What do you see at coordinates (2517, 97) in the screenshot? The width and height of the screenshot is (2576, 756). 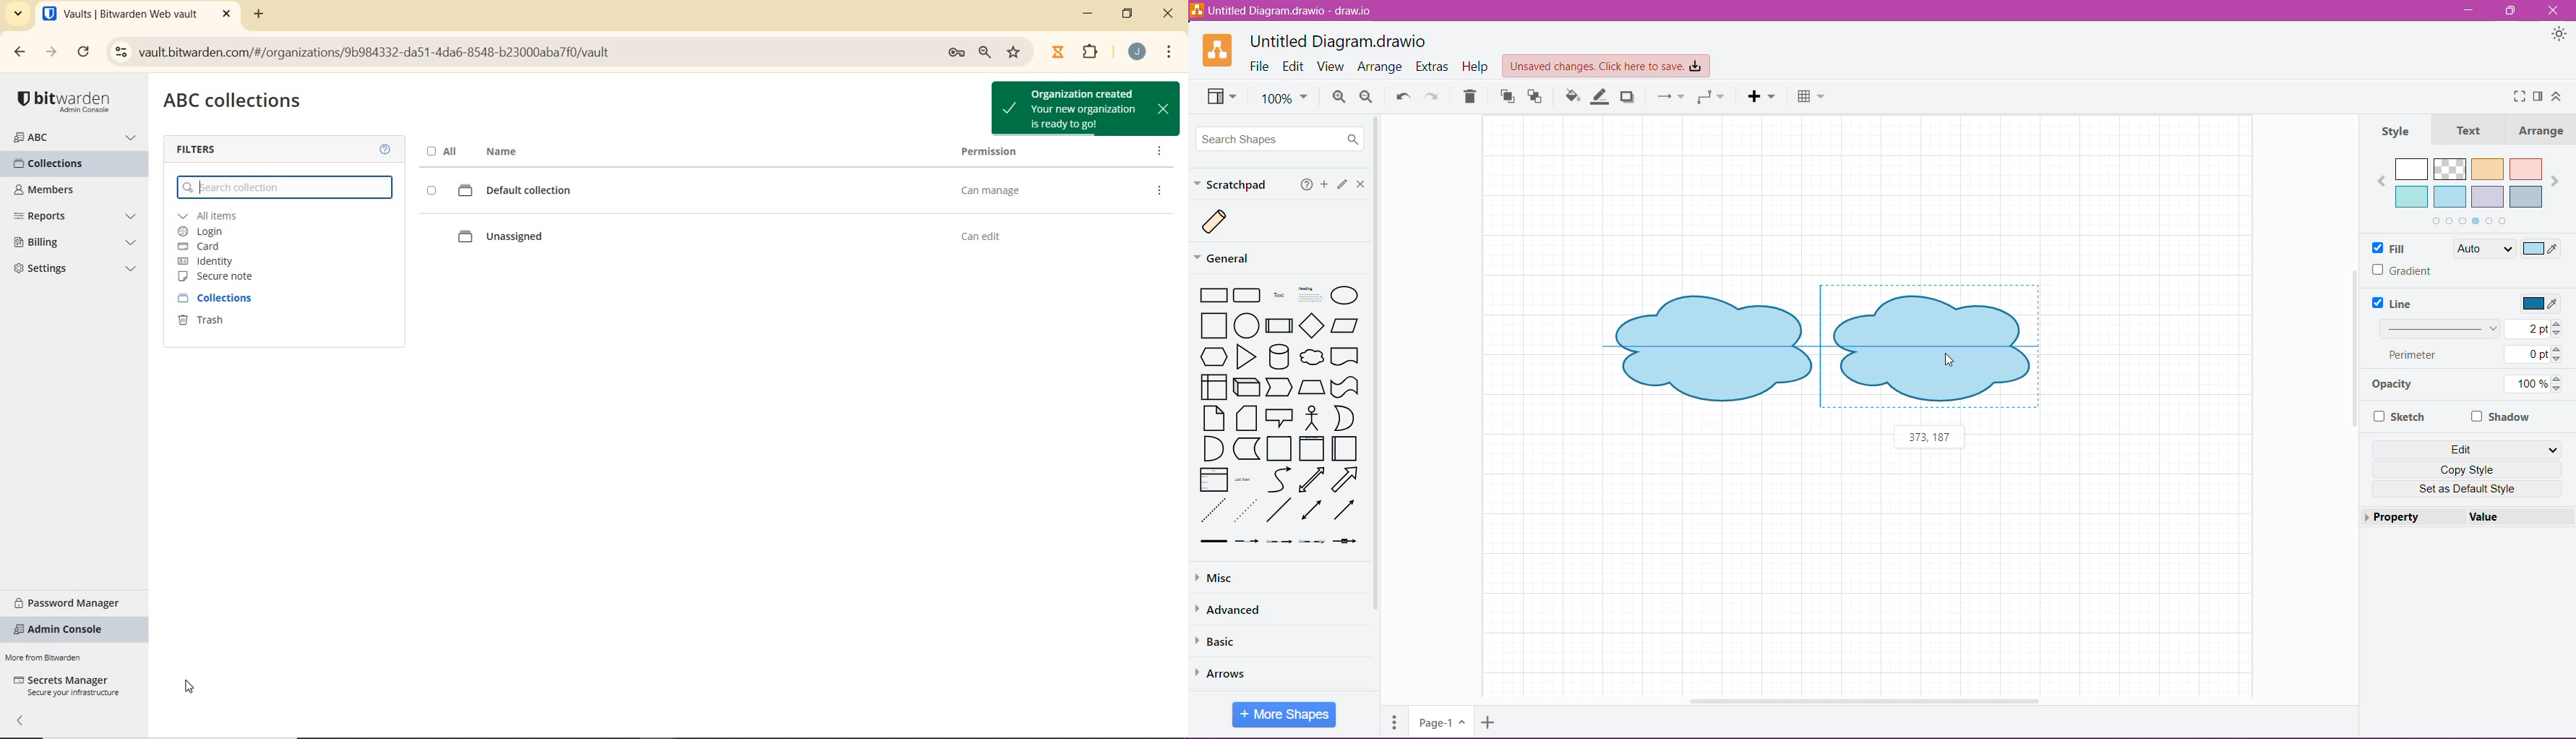 I see `Fullscreen` at bounding box center [2517, 97].